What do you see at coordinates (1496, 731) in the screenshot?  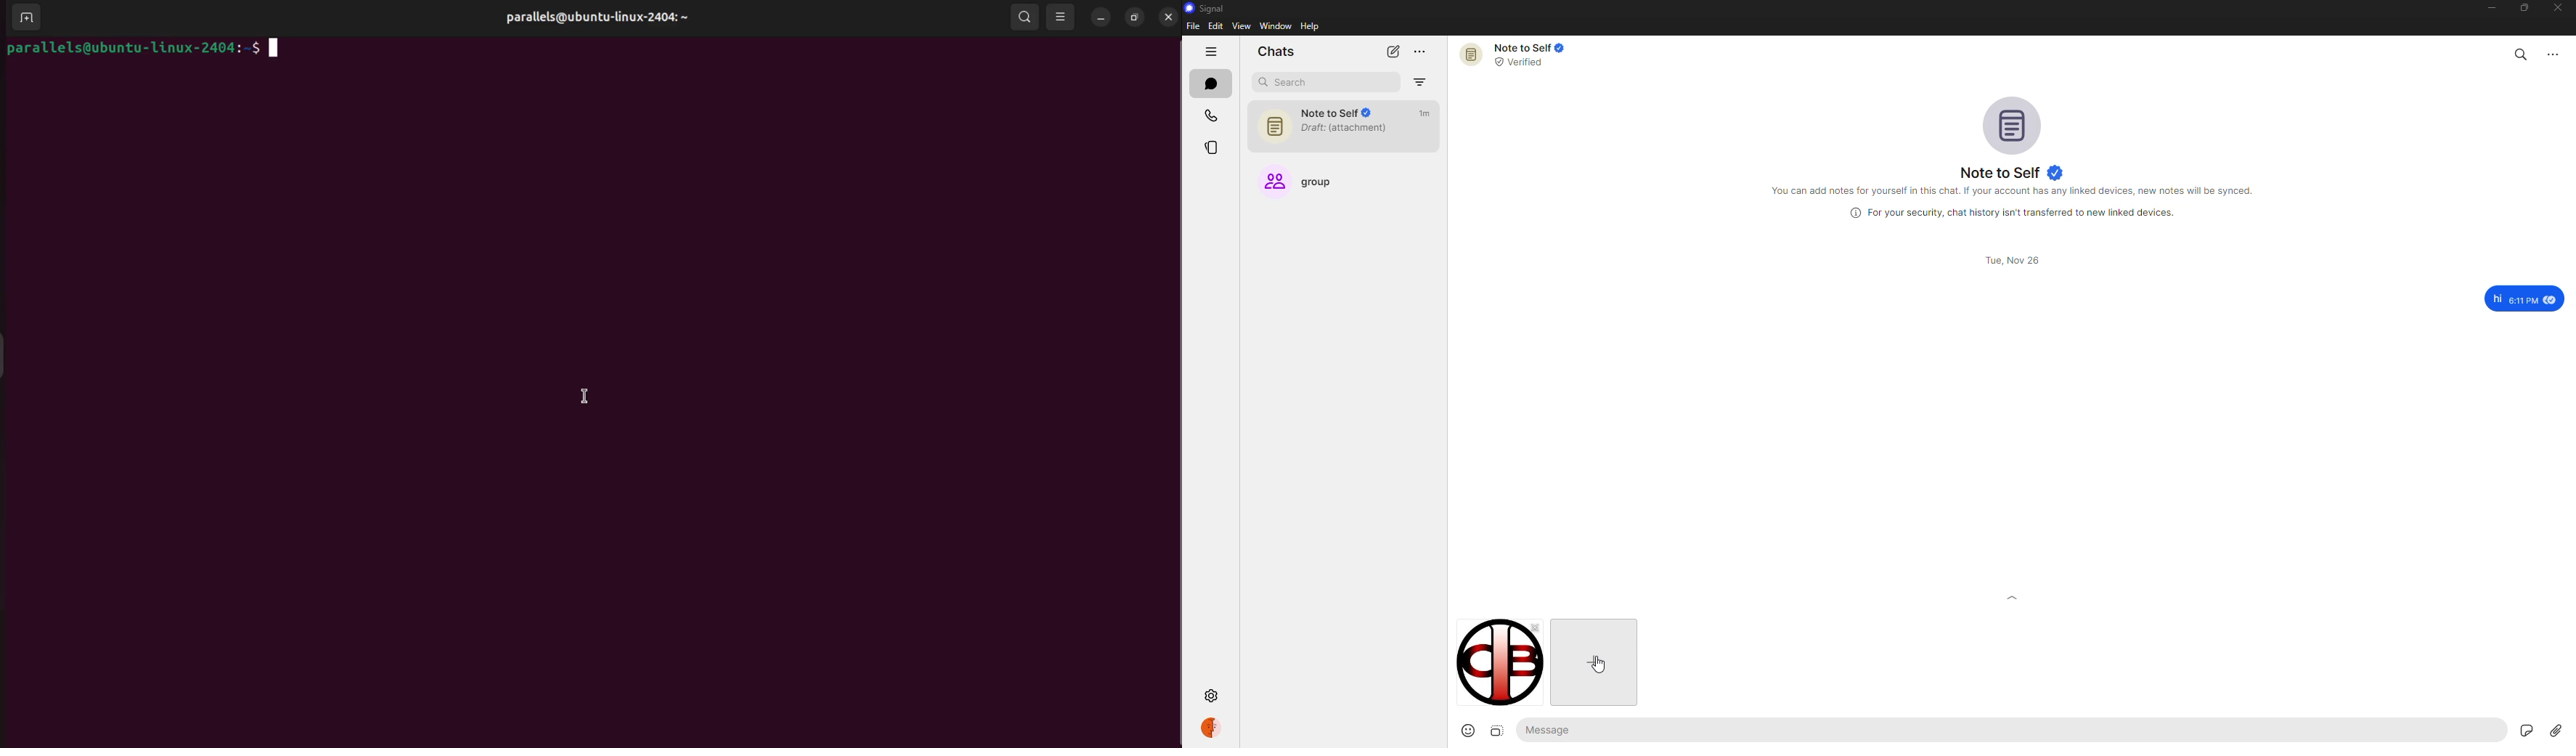 I see `image` at bounding box center [1496, 731].